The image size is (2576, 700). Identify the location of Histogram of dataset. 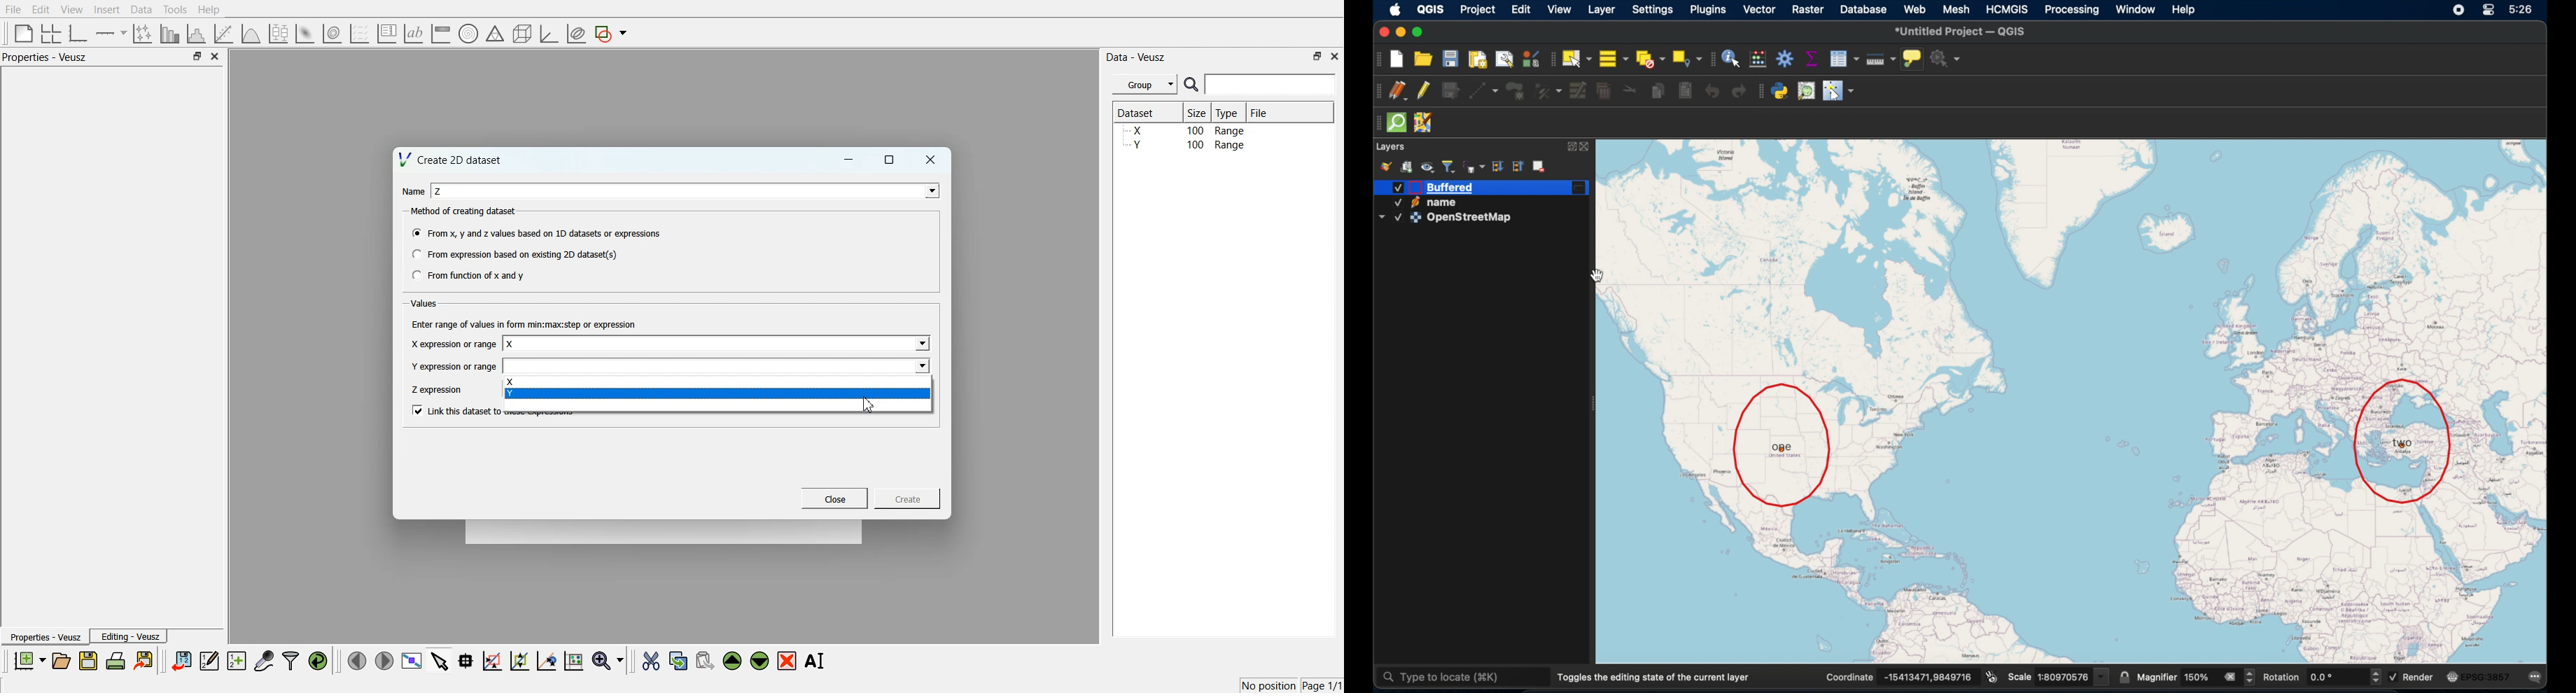
(195, 34).